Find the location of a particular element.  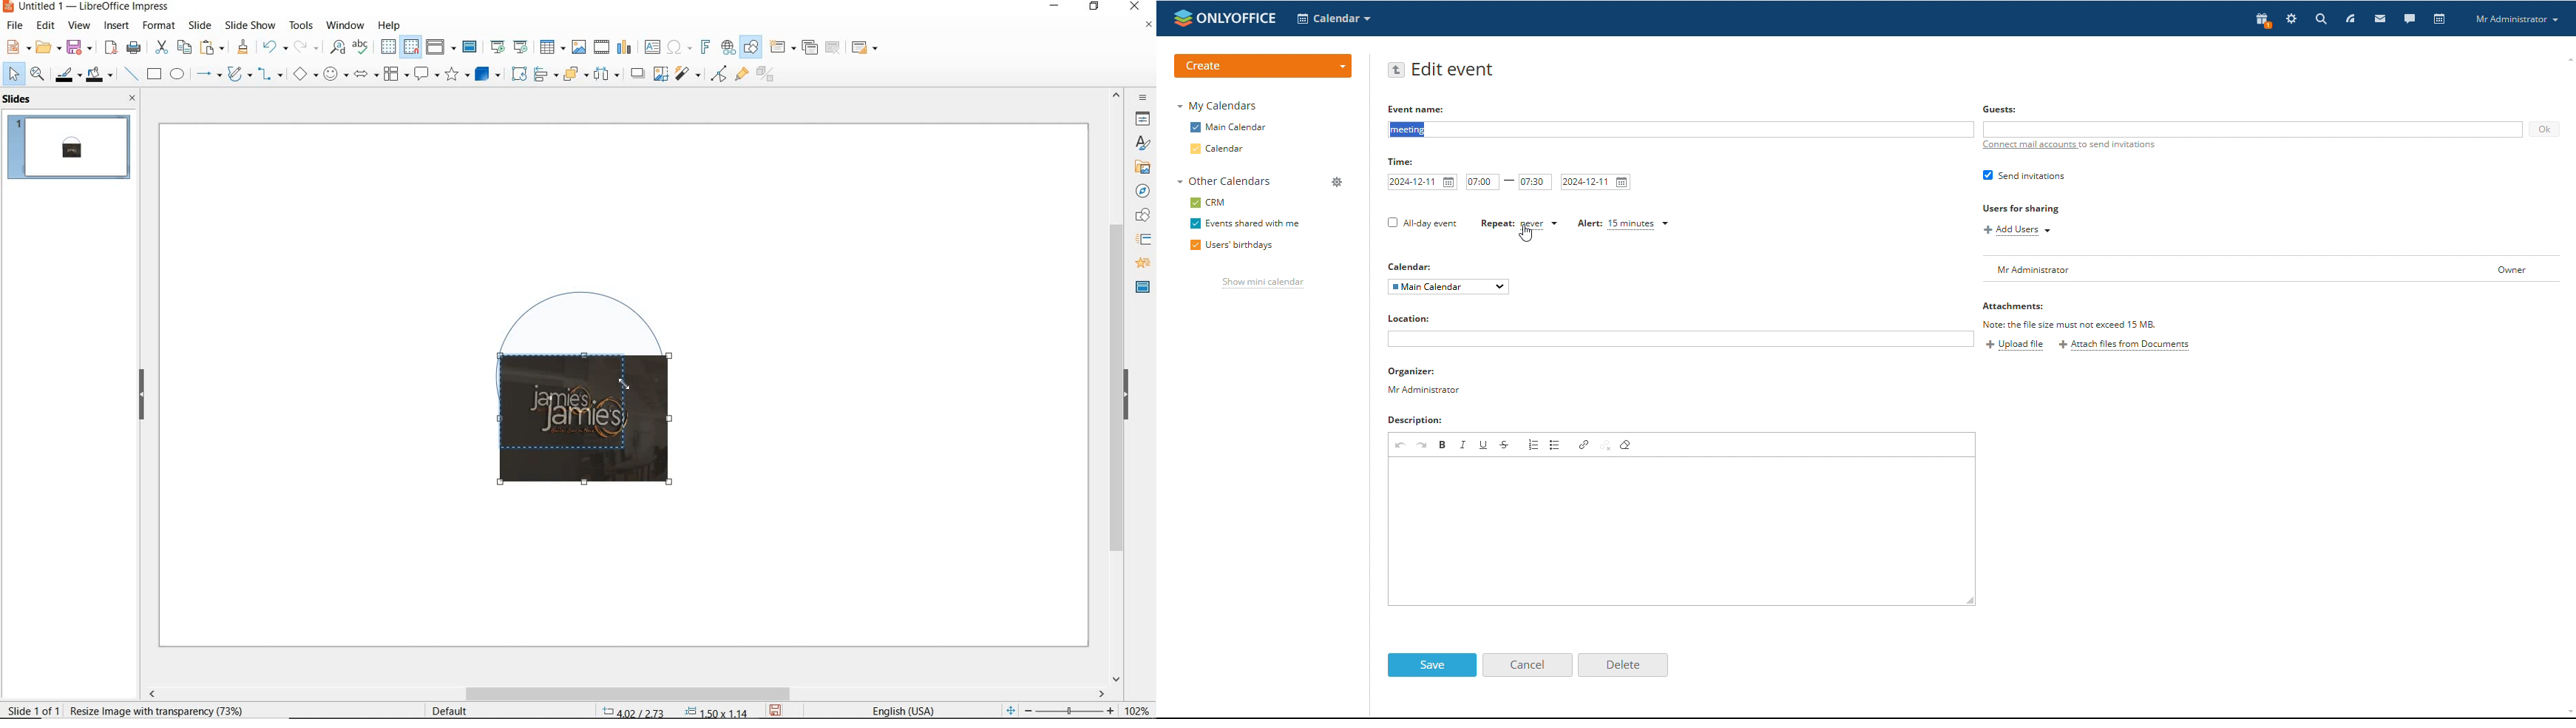

spelling is located at coordinates (360, 47).